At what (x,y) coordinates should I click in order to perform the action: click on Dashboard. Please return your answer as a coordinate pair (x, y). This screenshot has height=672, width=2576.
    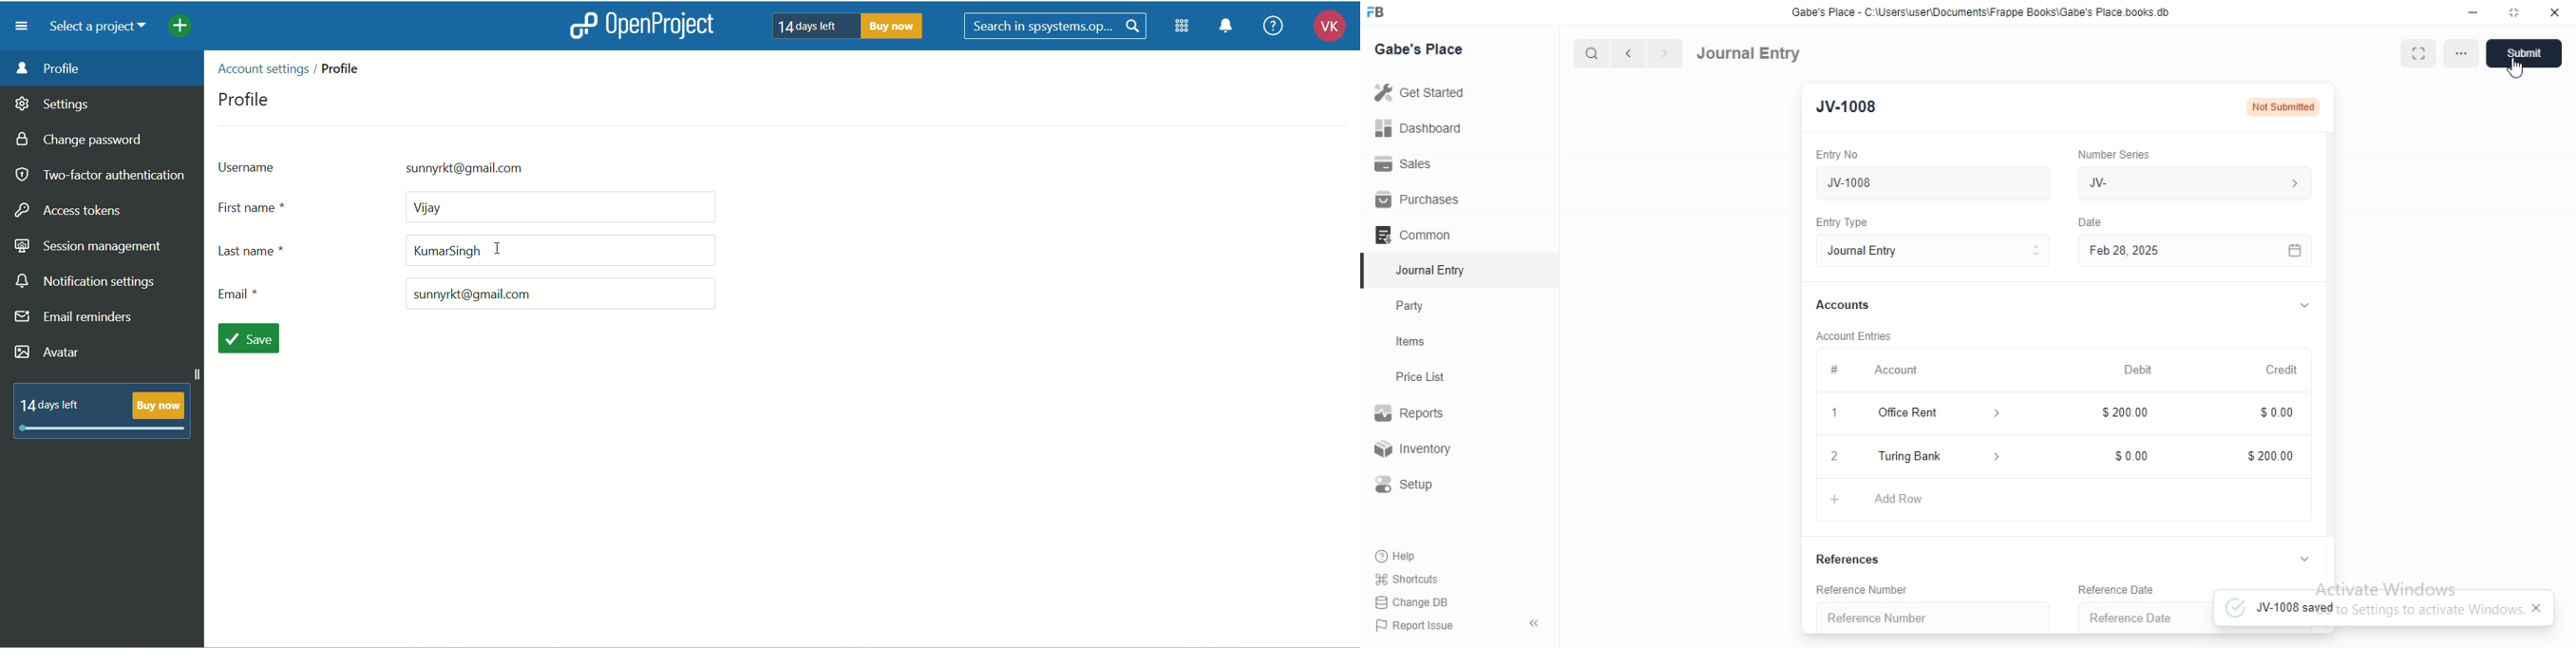
    Looking at the image, I should click on (1416, 128).